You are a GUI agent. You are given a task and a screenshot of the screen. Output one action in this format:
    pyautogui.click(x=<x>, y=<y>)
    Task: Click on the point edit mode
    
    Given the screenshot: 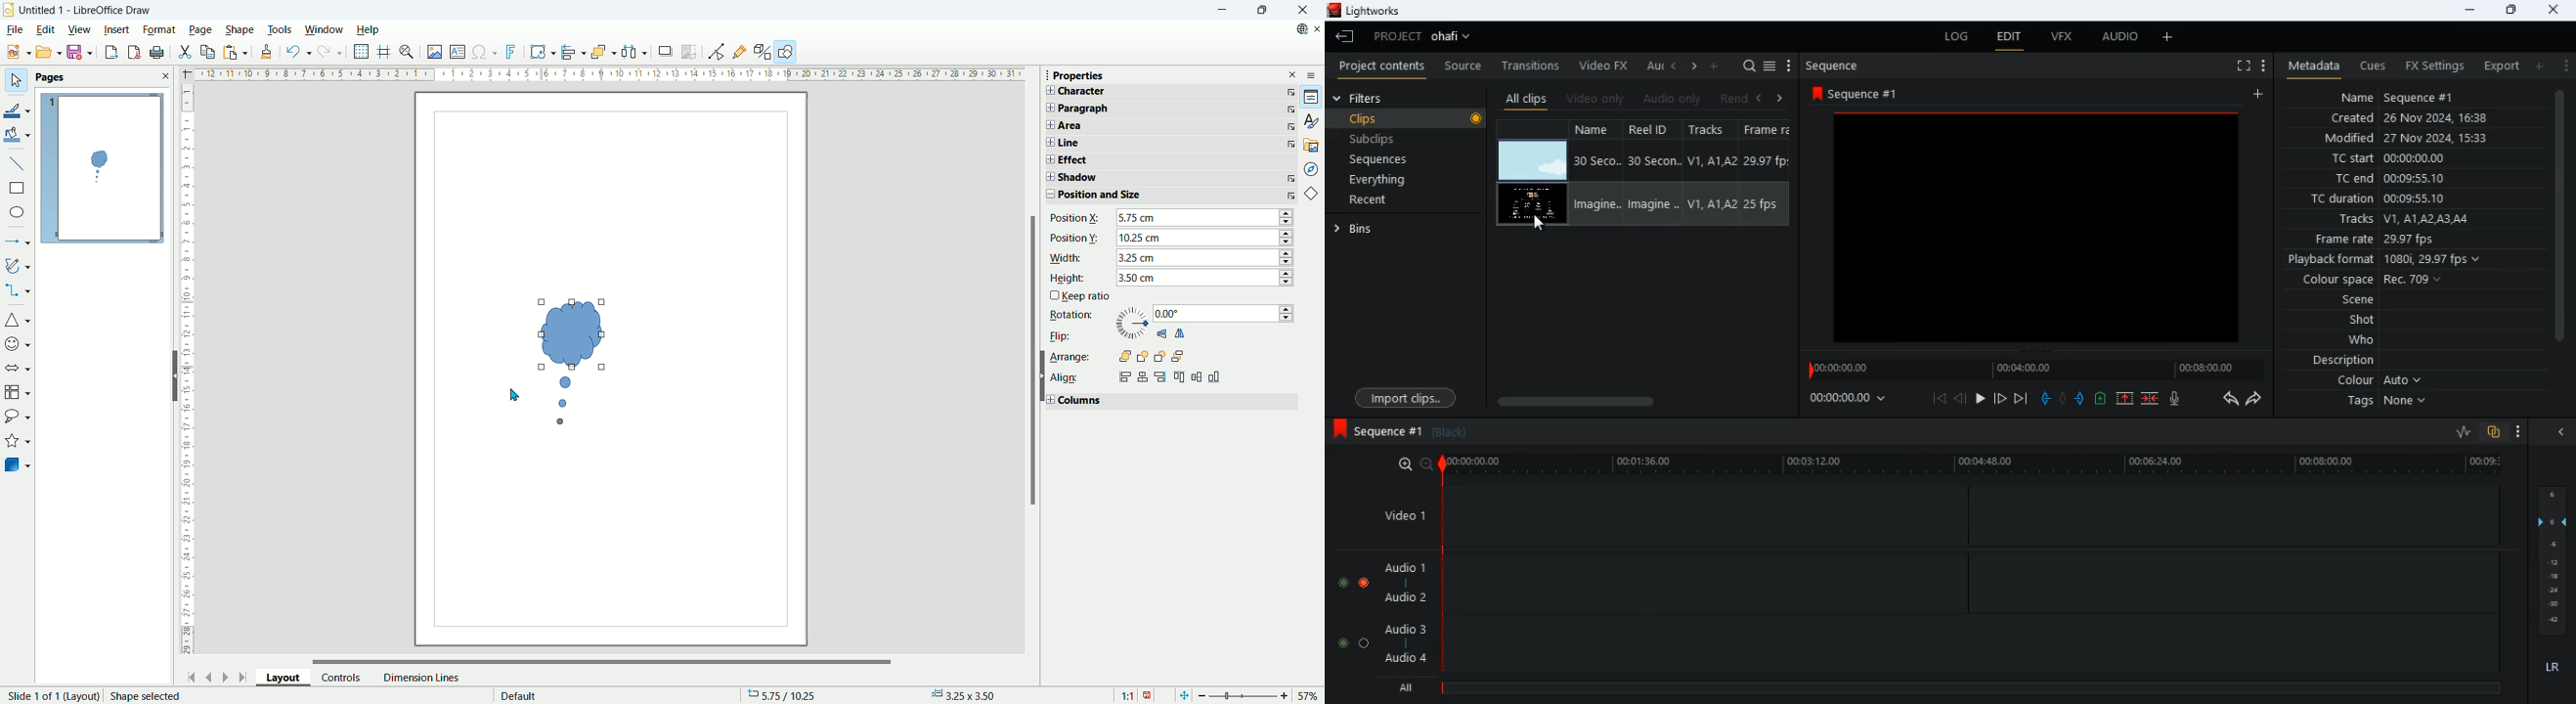 What is the action you would take?
    pyautogui.click(x=716, y=52)
    